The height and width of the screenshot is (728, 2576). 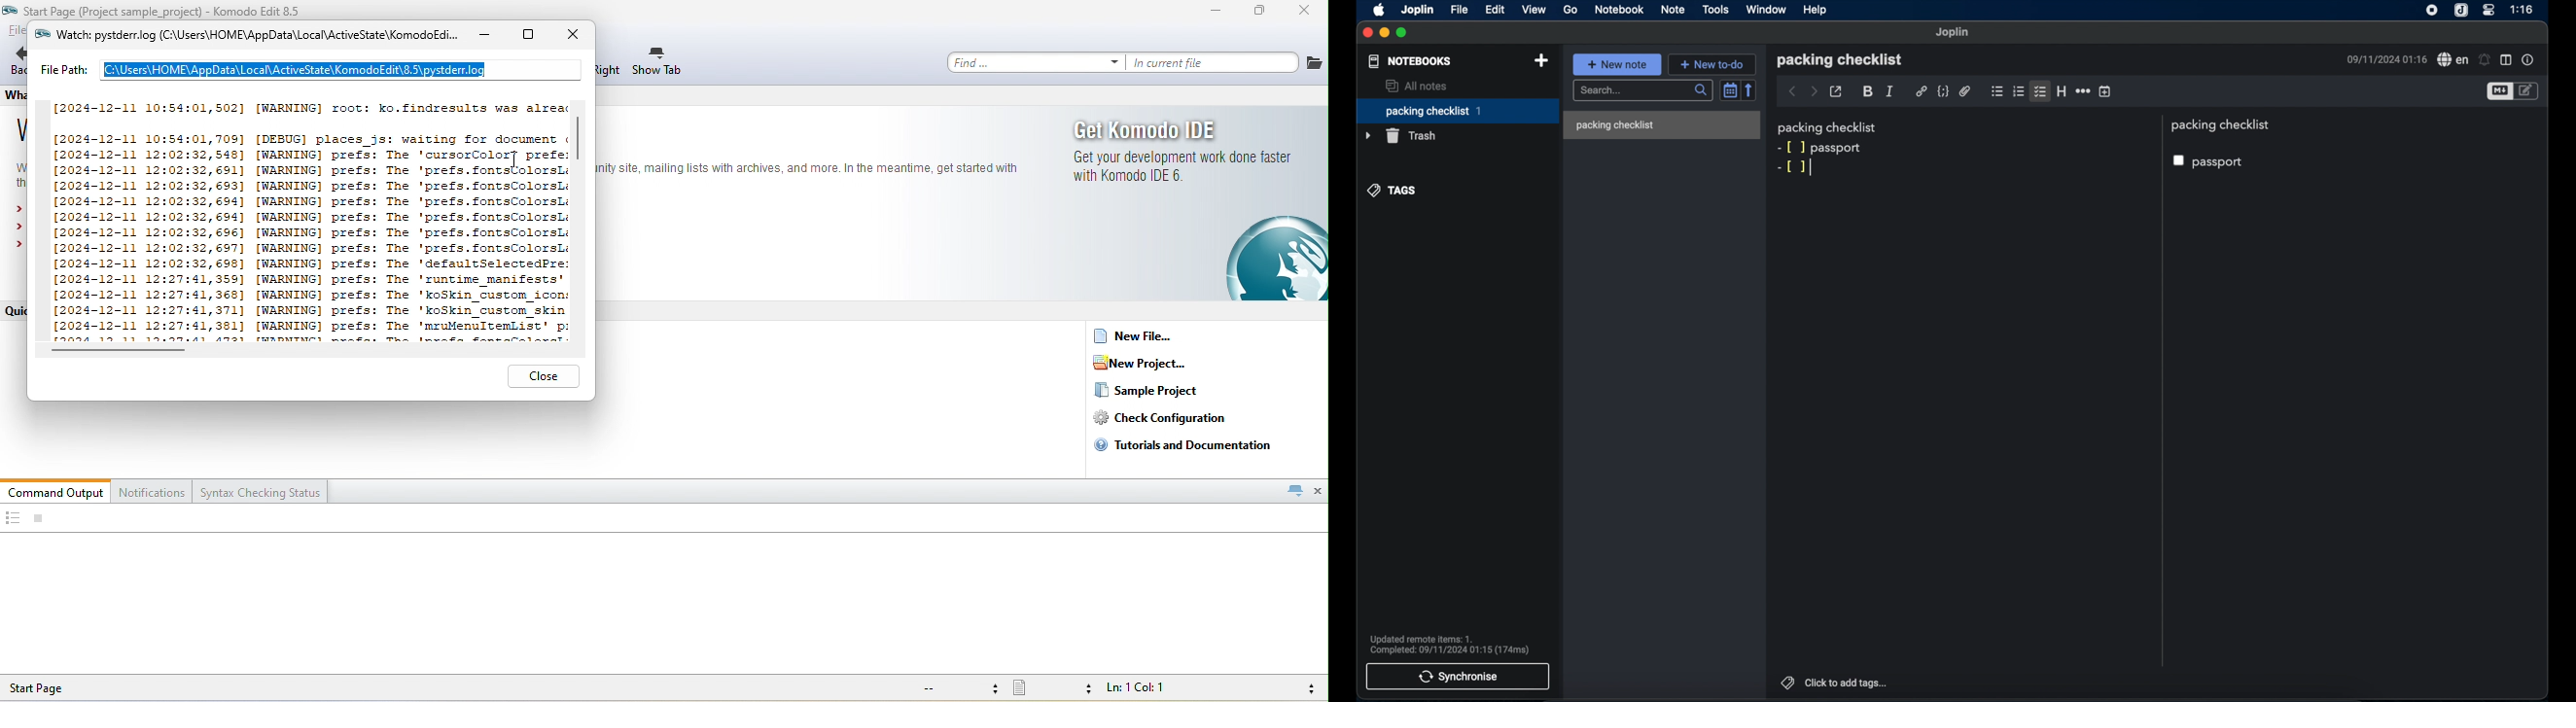 I want to click on note, so click(x=1674, y=9).